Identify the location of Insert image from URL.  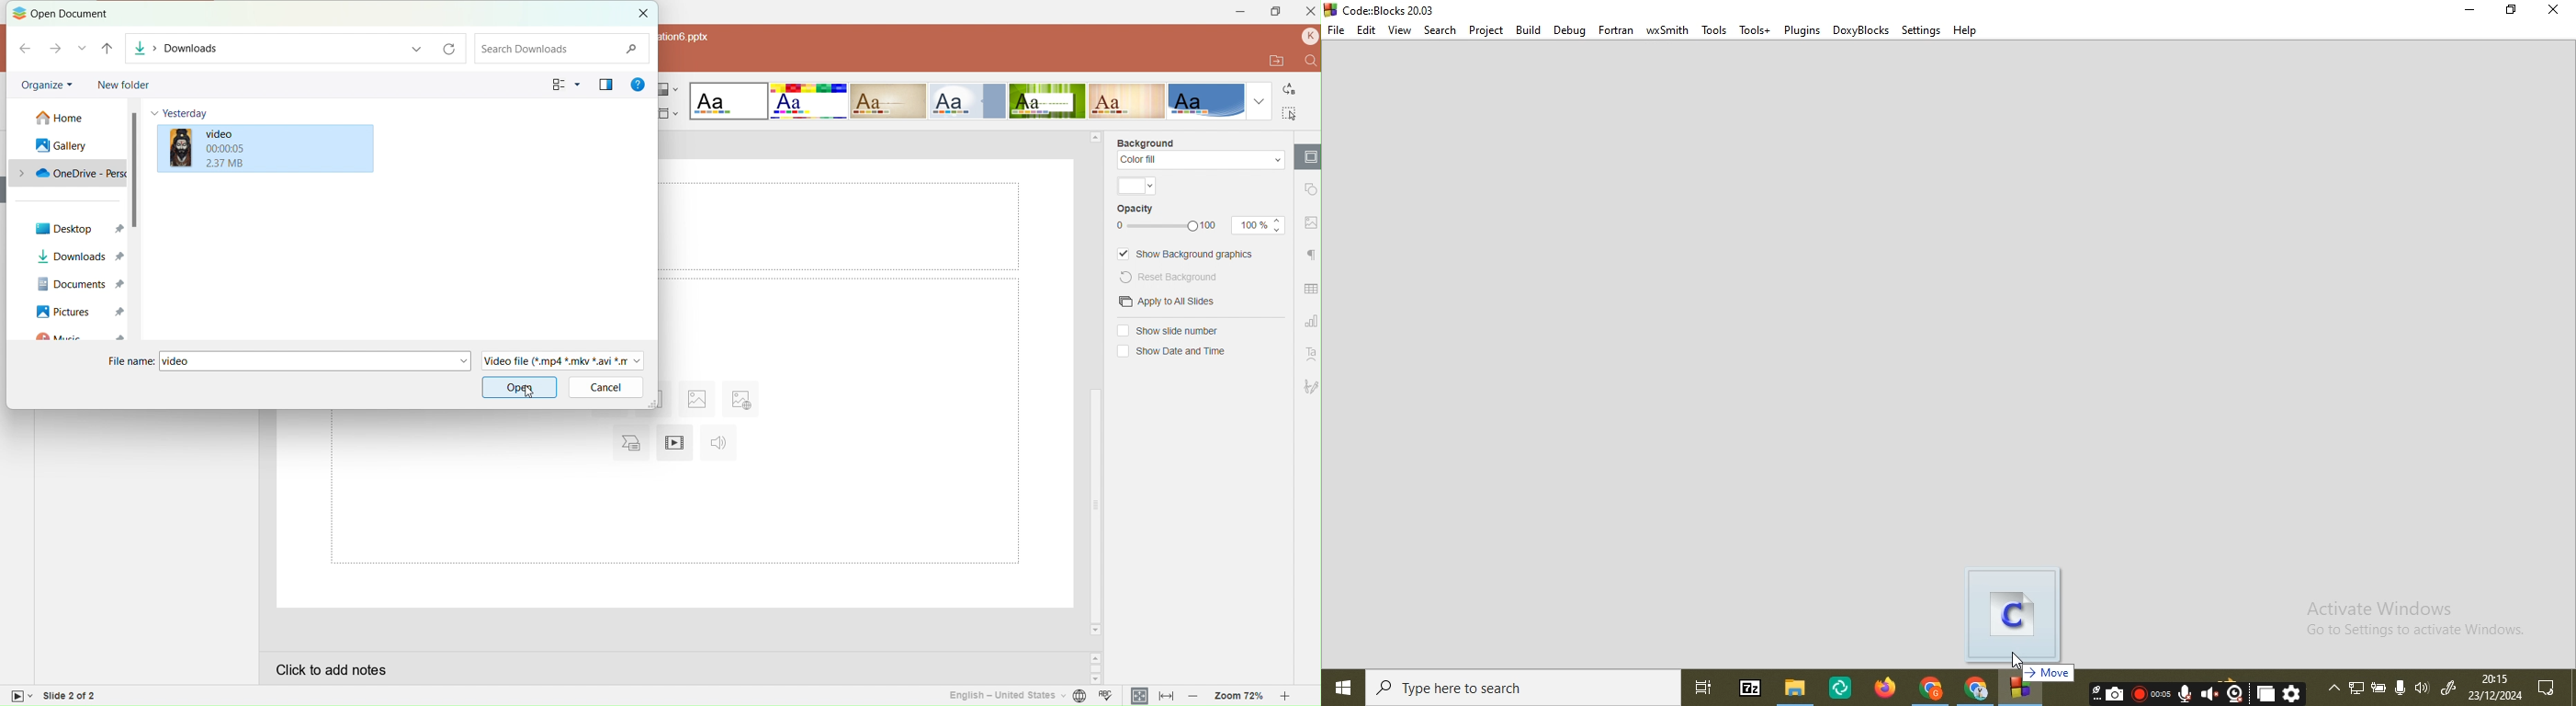
(740, 399).